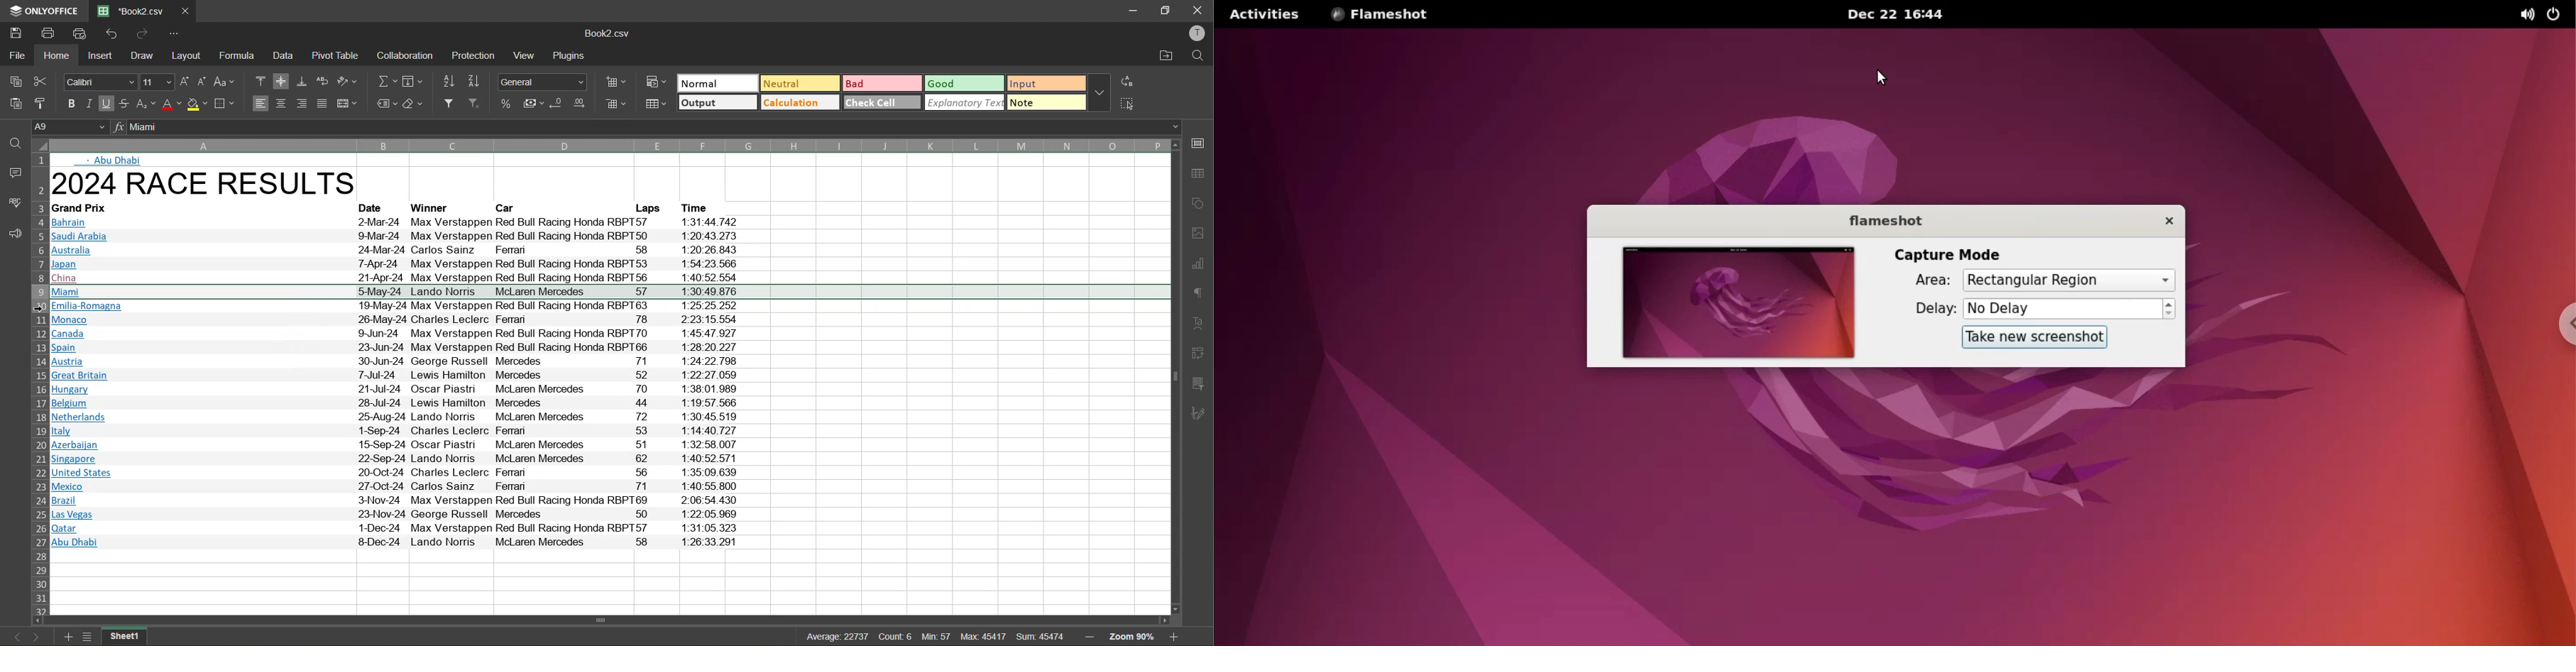  What do you see at coordinates (398, 445) in the screenshot?
I see `Azerbaijan 15-Sep-24 Oscar Piastri McLaren Mercedes 51 1:32:58.007` at bounding box center [398, 445].